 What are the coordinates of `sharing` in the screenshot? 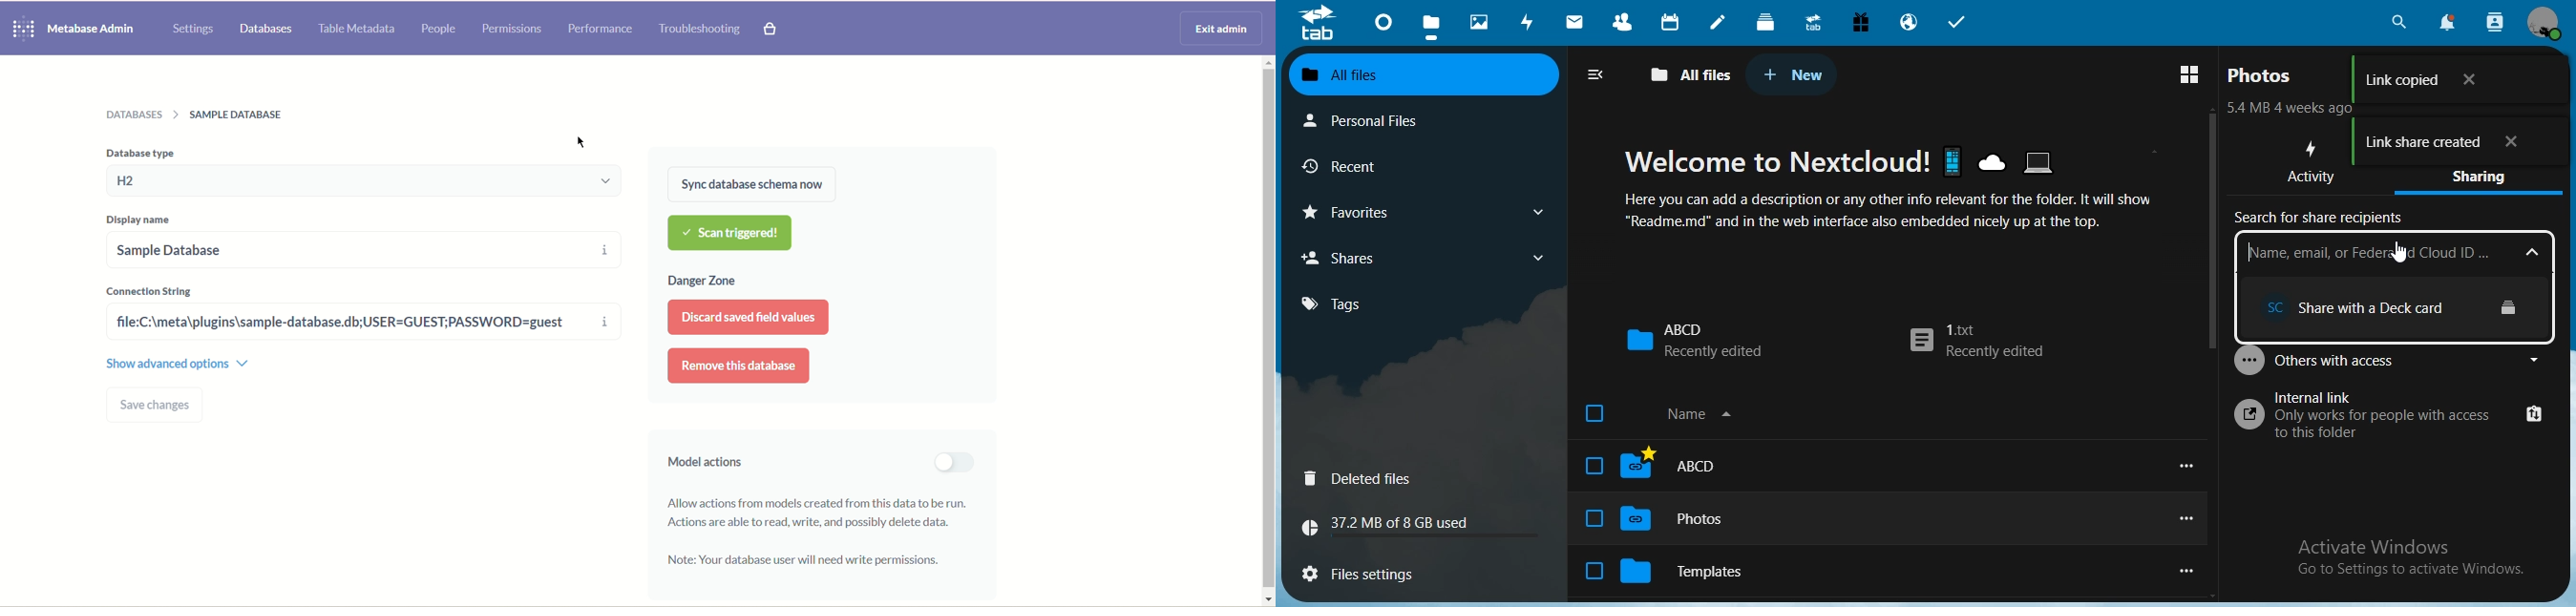 It's located at (2486, 180).